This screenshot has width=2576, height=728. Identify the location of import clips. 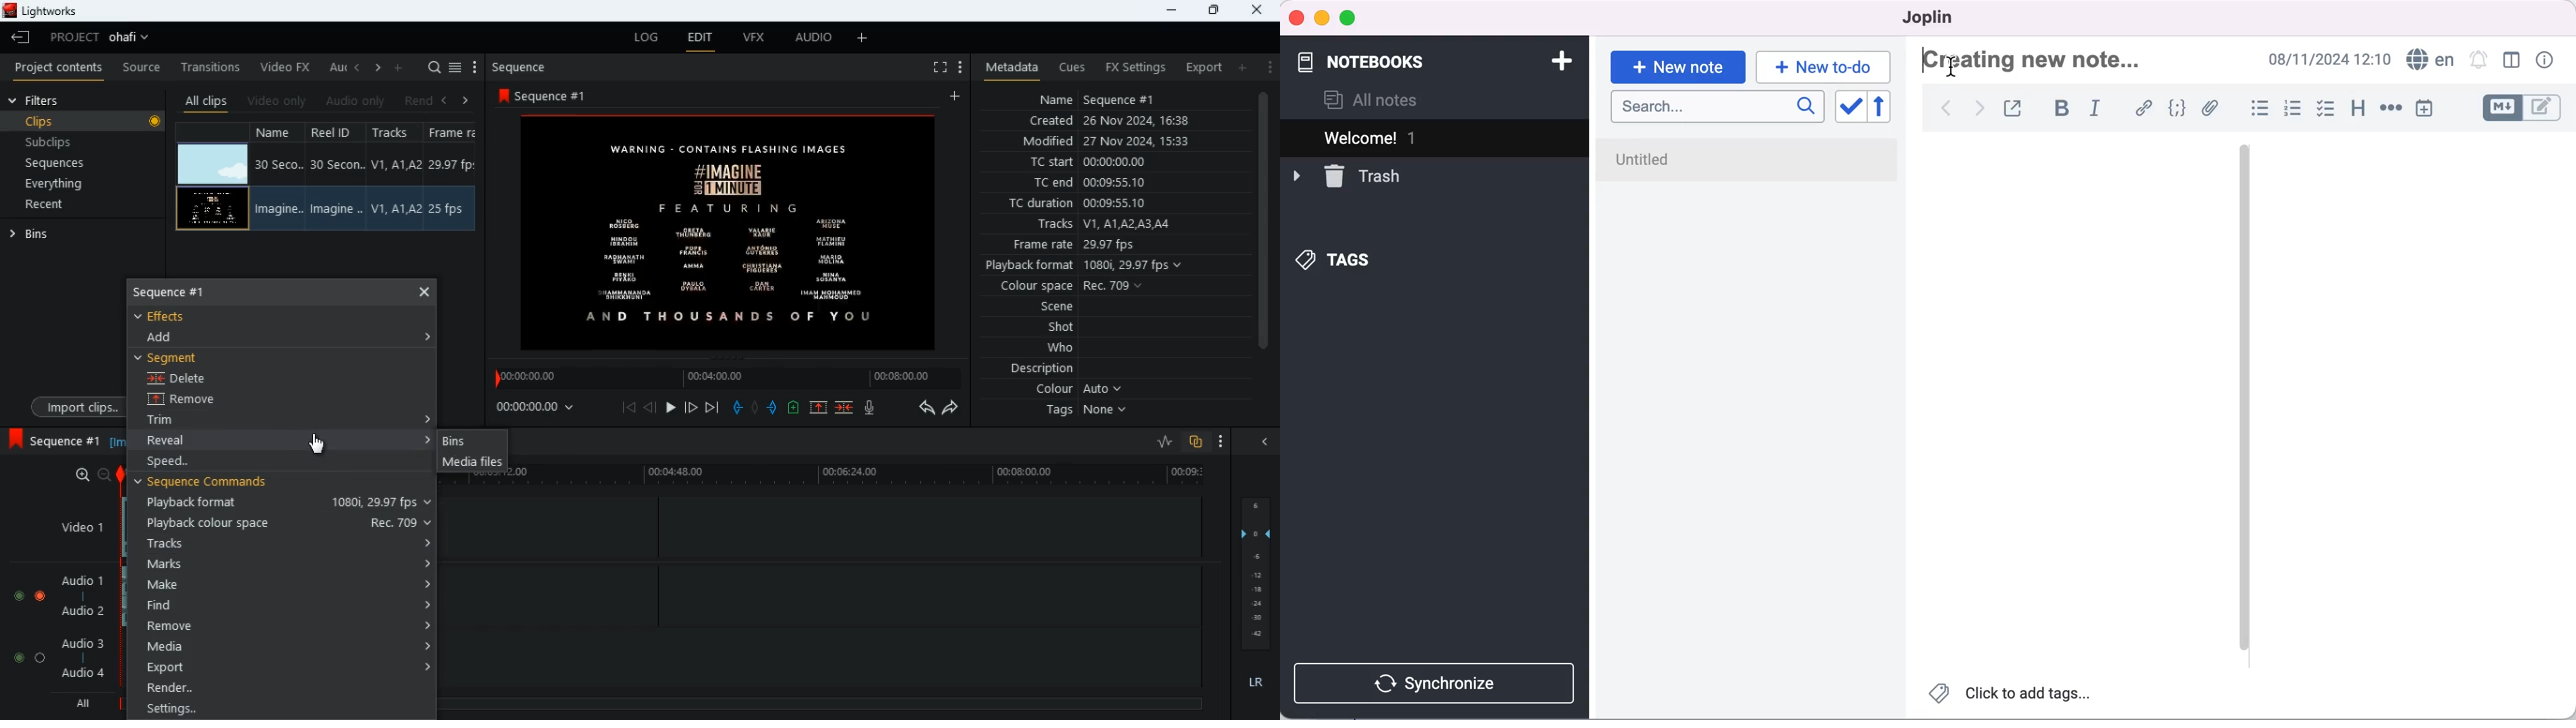
(74, 405).